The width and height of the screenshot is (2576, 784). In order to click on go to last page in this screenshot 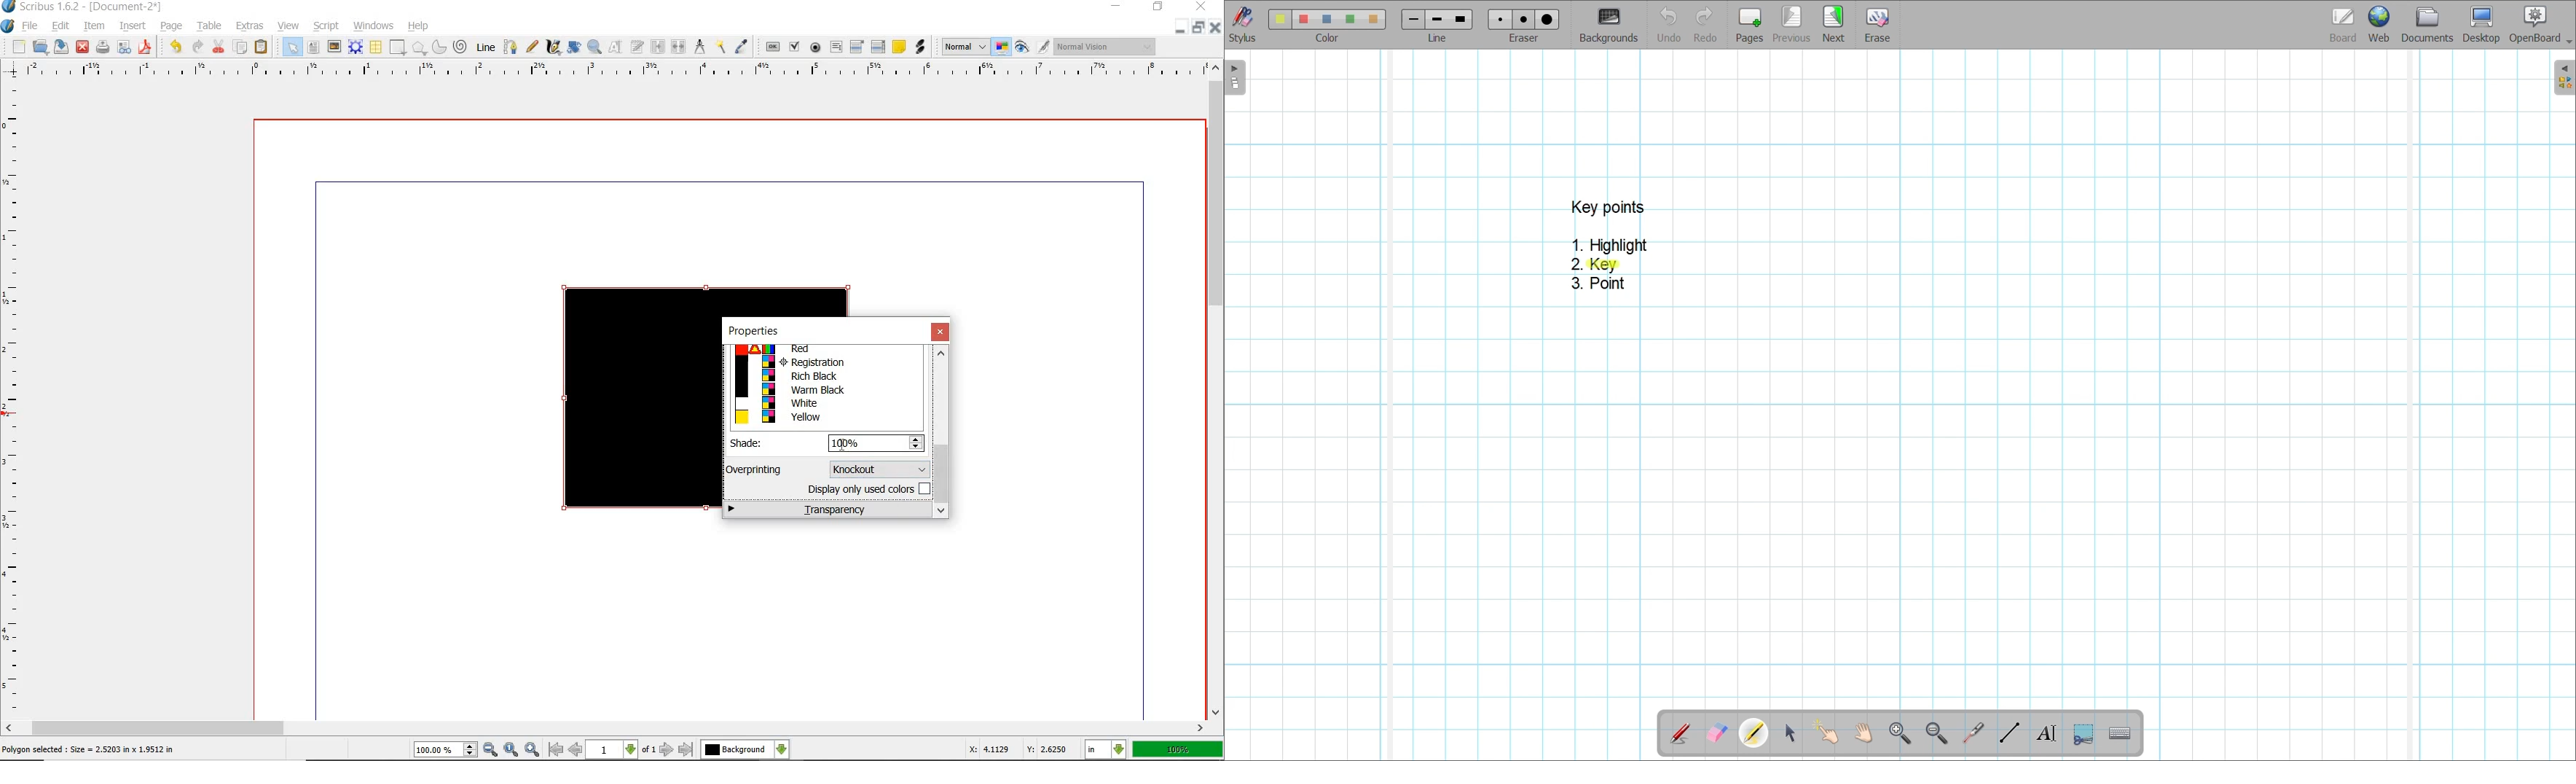, I will do `click(686, 749)`.